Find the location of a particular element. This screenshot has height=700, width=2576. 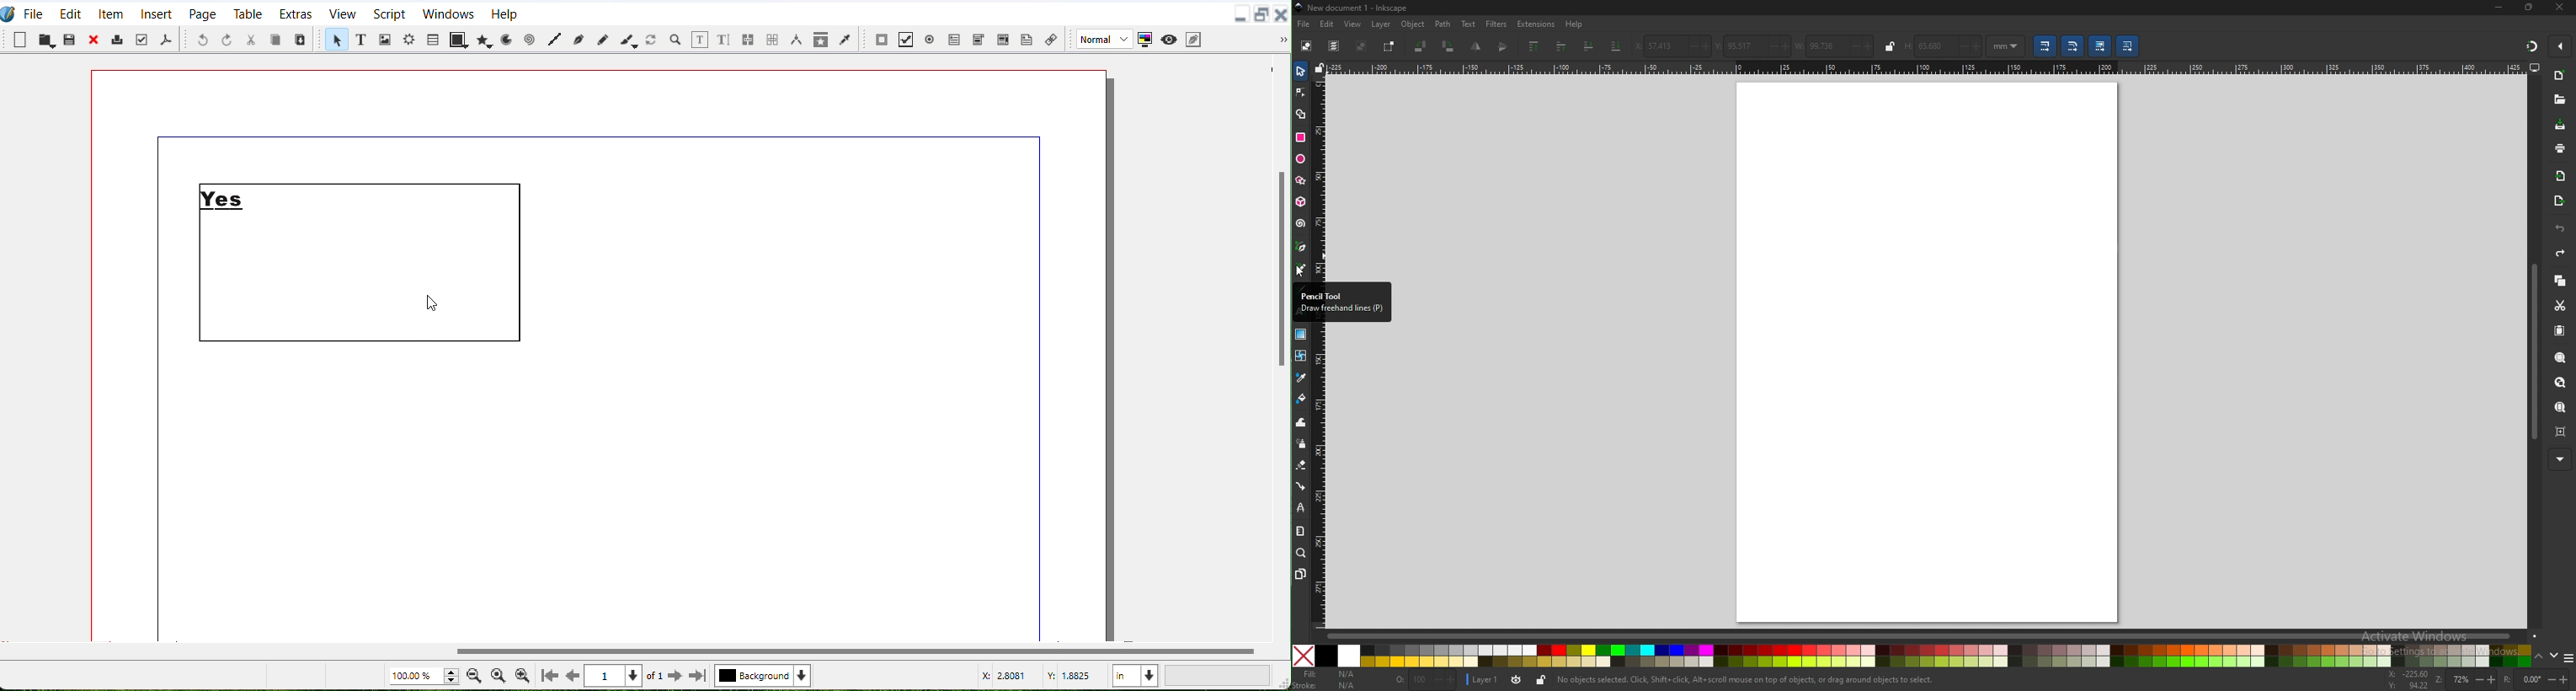

Go to previous page is located at coordinates (575, 676).